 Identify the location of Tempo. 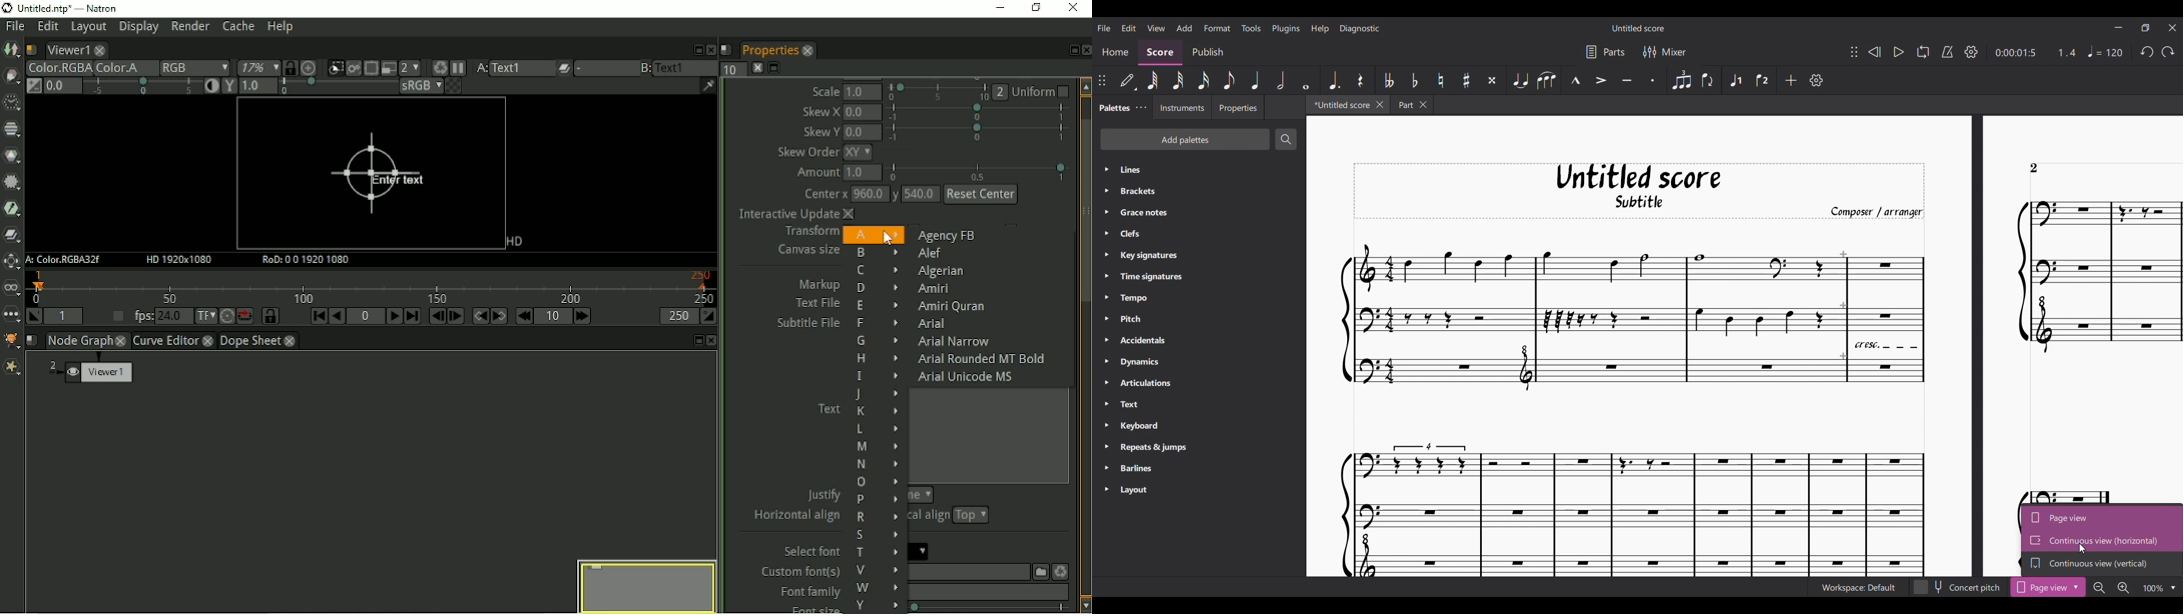
(2105, 52).